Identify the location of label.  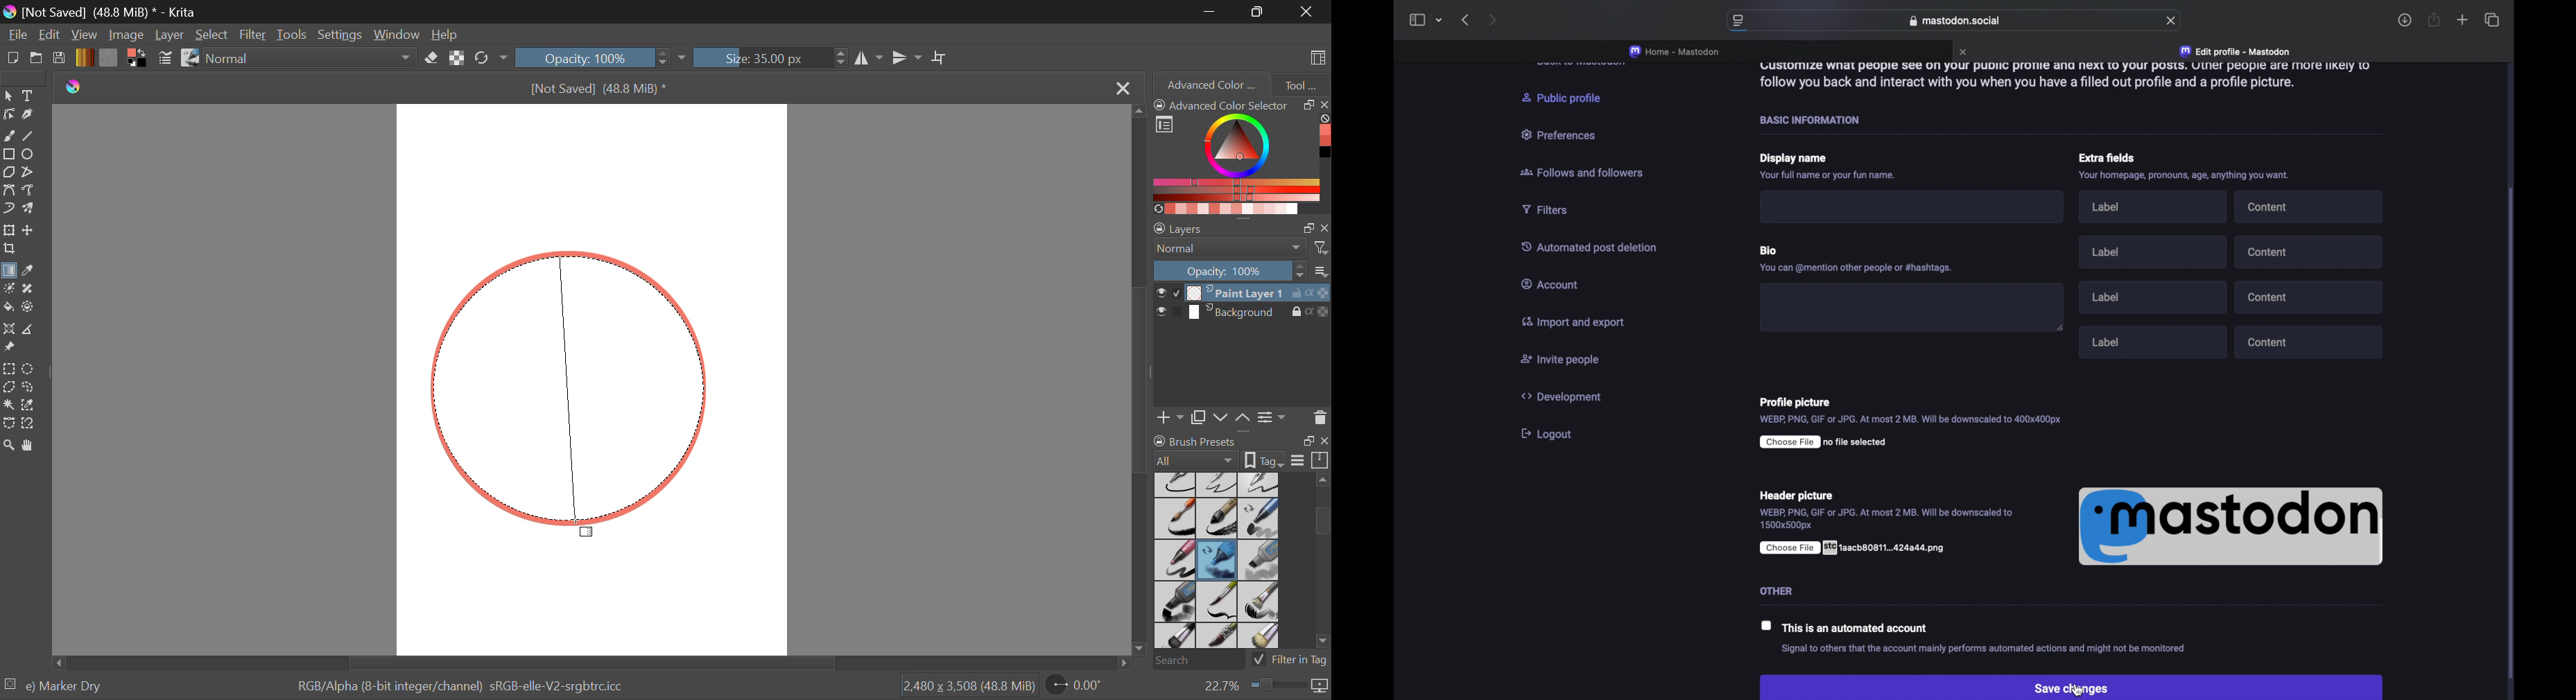
(2157, 341).